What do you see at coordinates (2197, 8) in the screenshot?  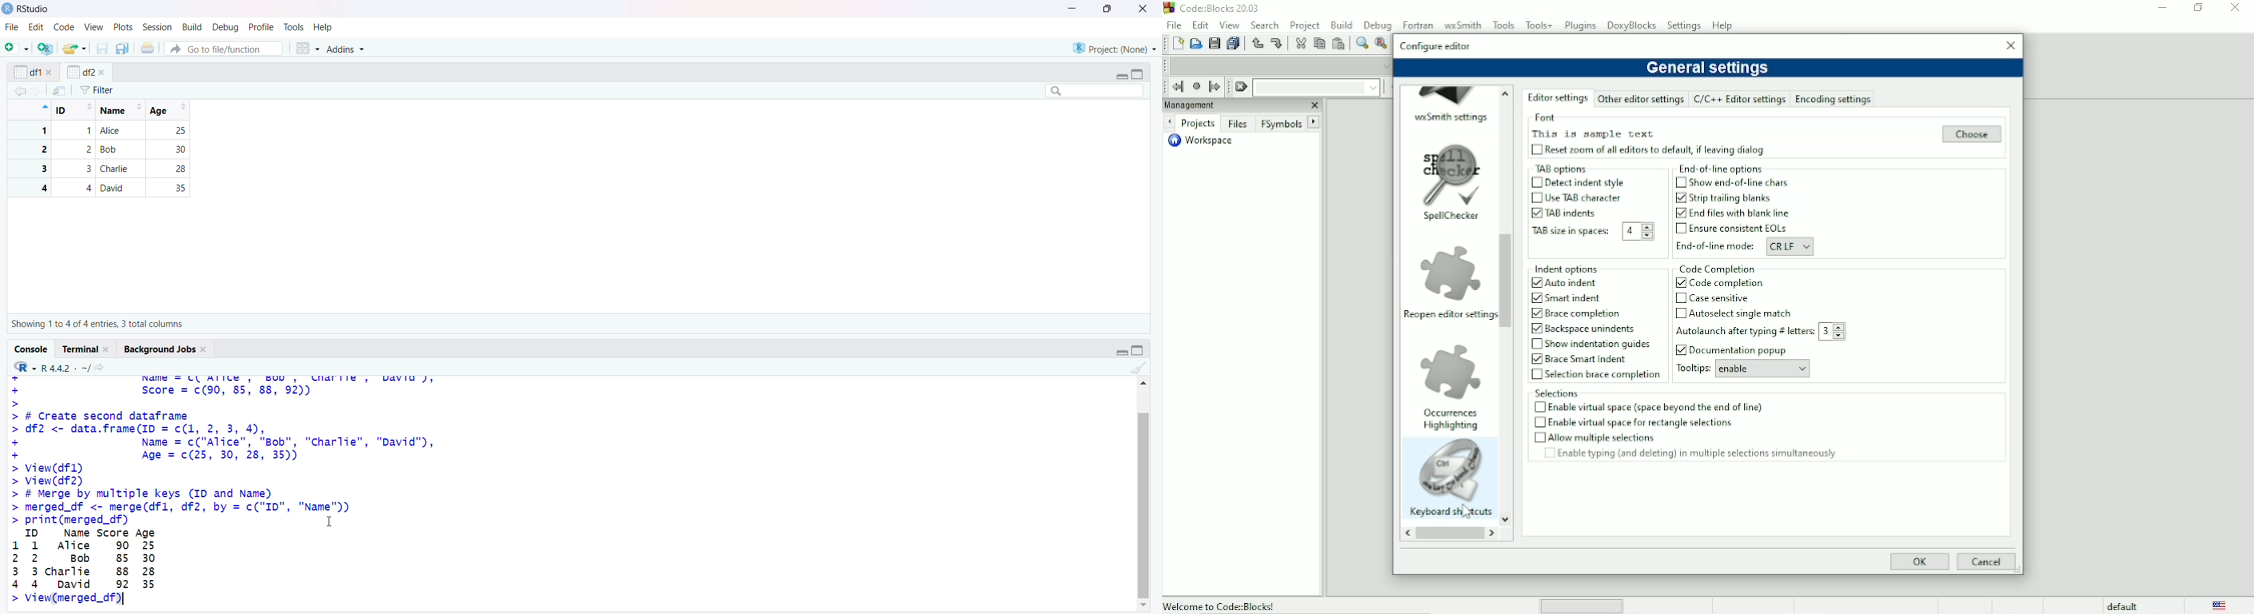 I see `Maximize` at bounding box center [2197, 8].